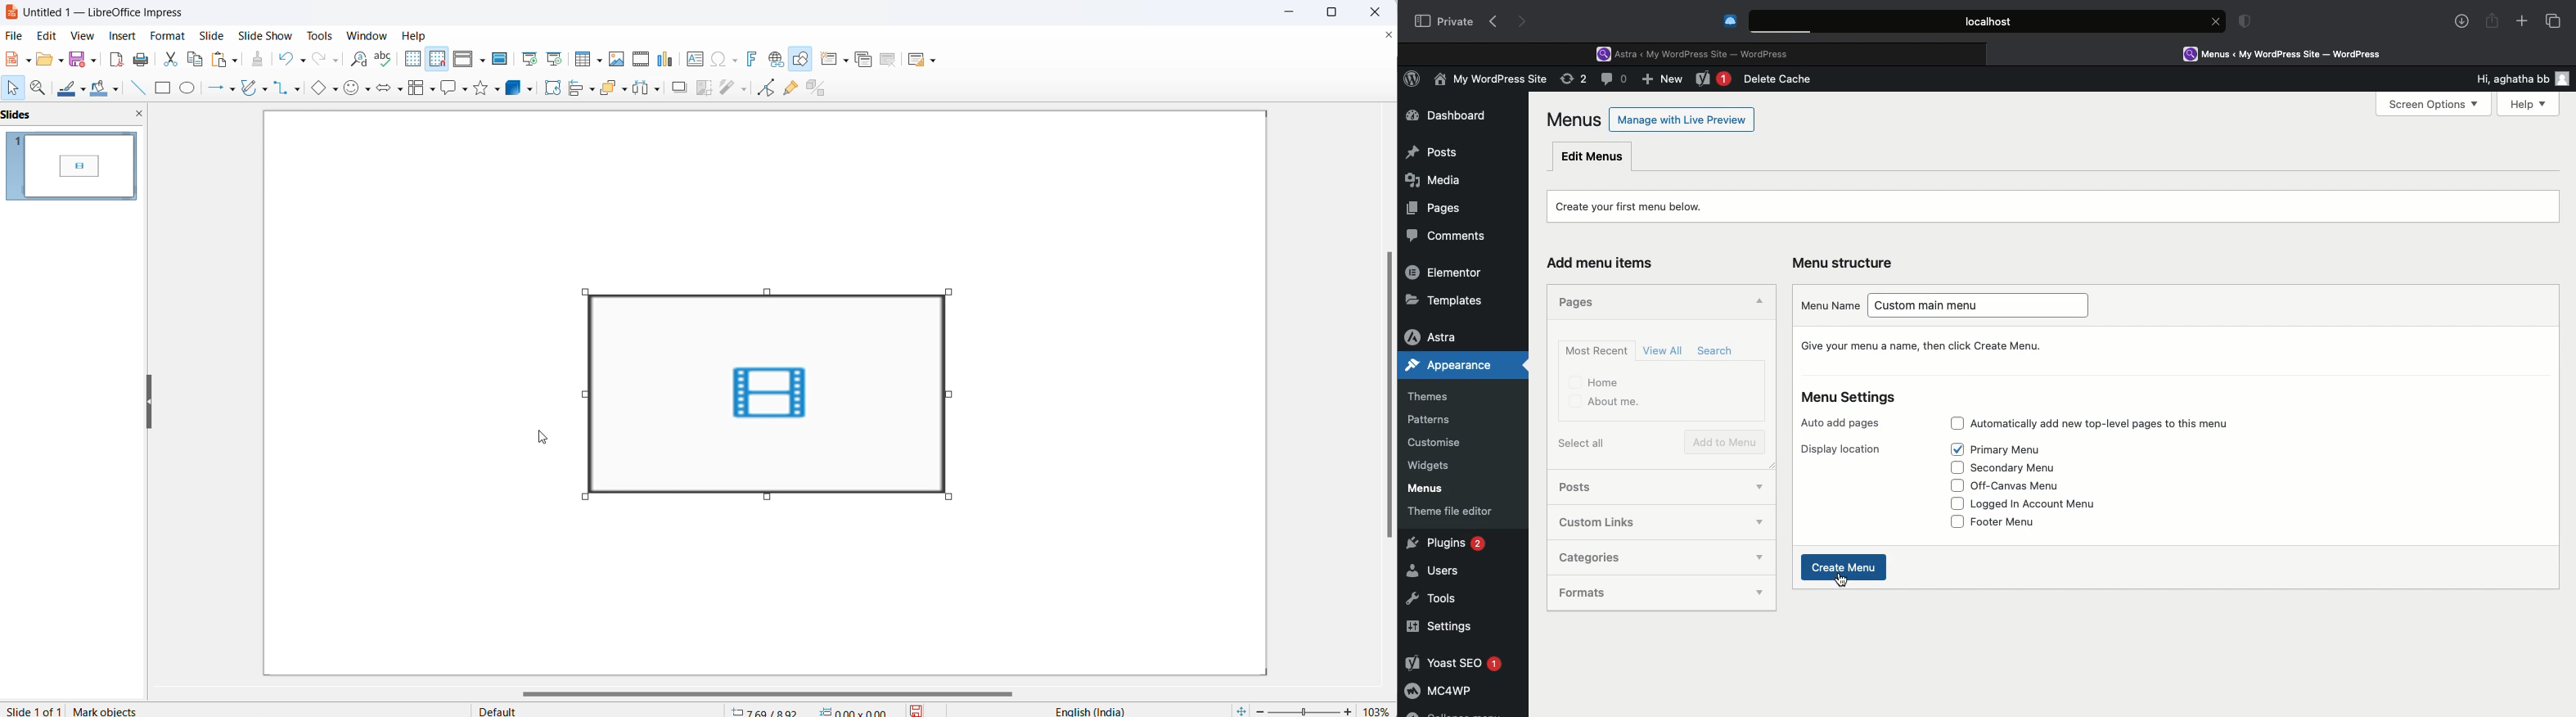 Image resolution: width=2576 pixels, height=728 pixels. Describe the element at coordinates (123, 35) in the screenshot. I see `insert` at that location.